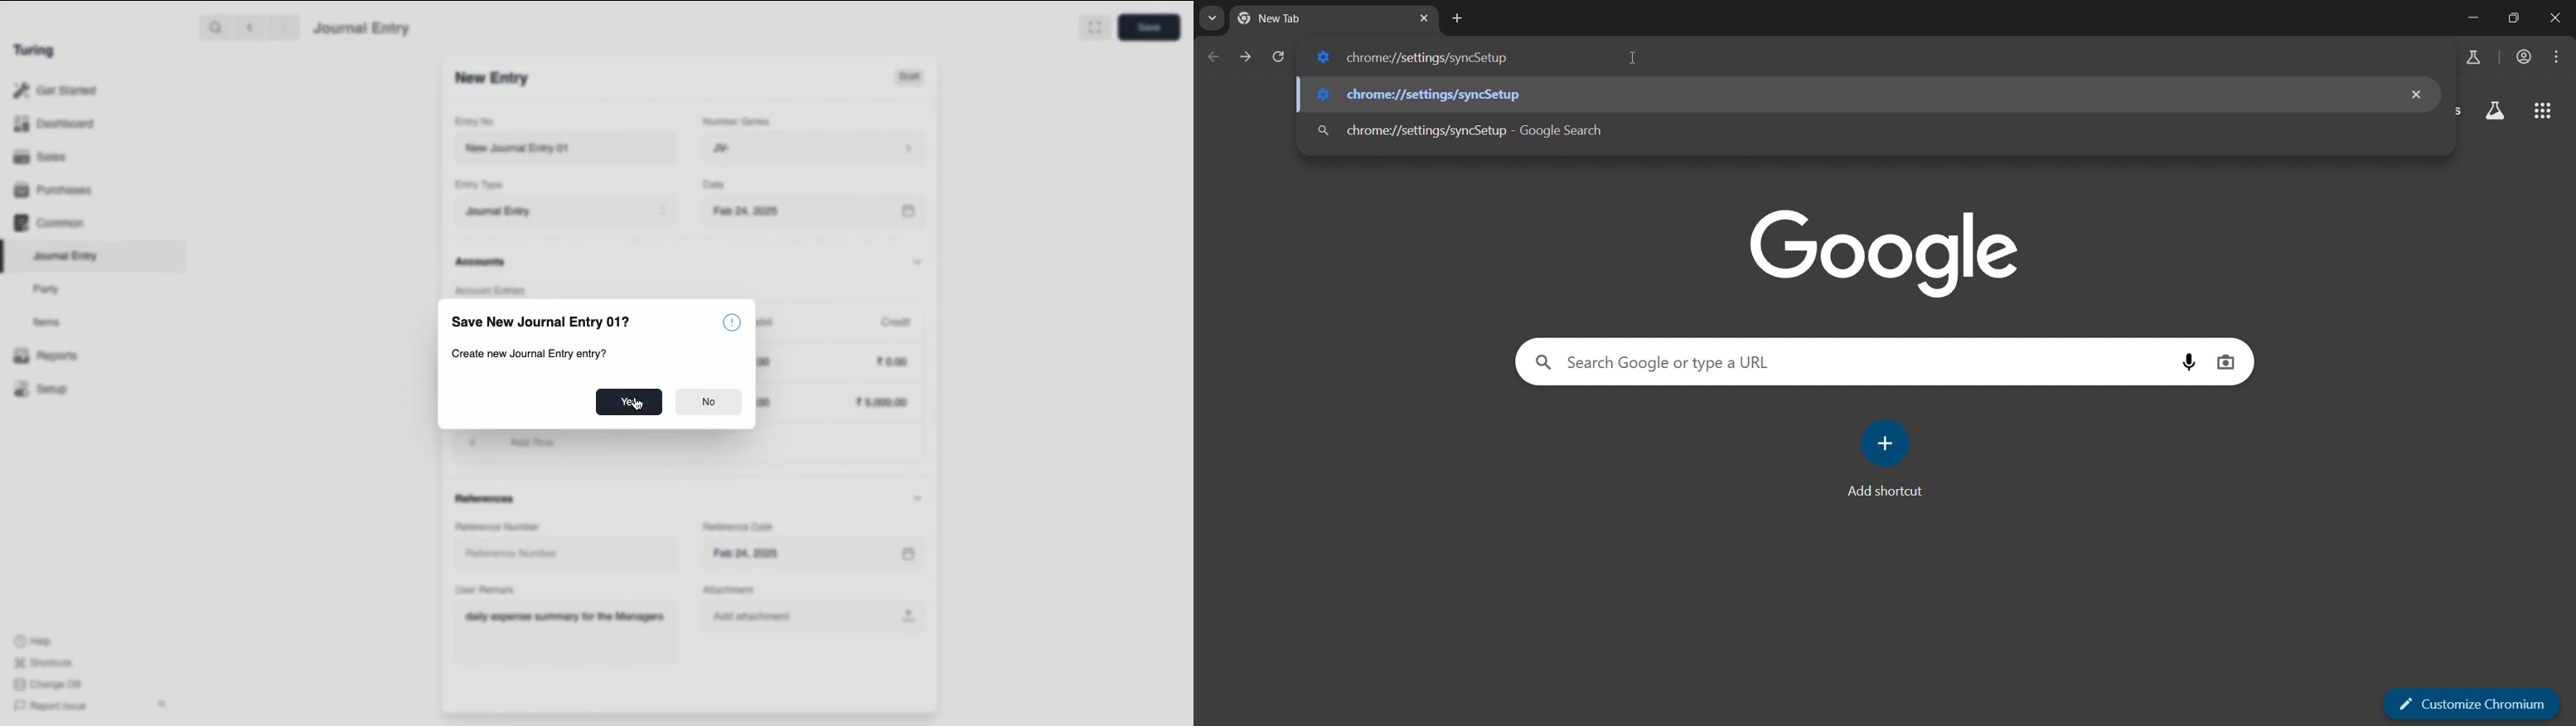 This screenshot has width=2576, height=728. Describe the element at coordinates (640, 405) in the screenshot. I see `cursor` at that location.